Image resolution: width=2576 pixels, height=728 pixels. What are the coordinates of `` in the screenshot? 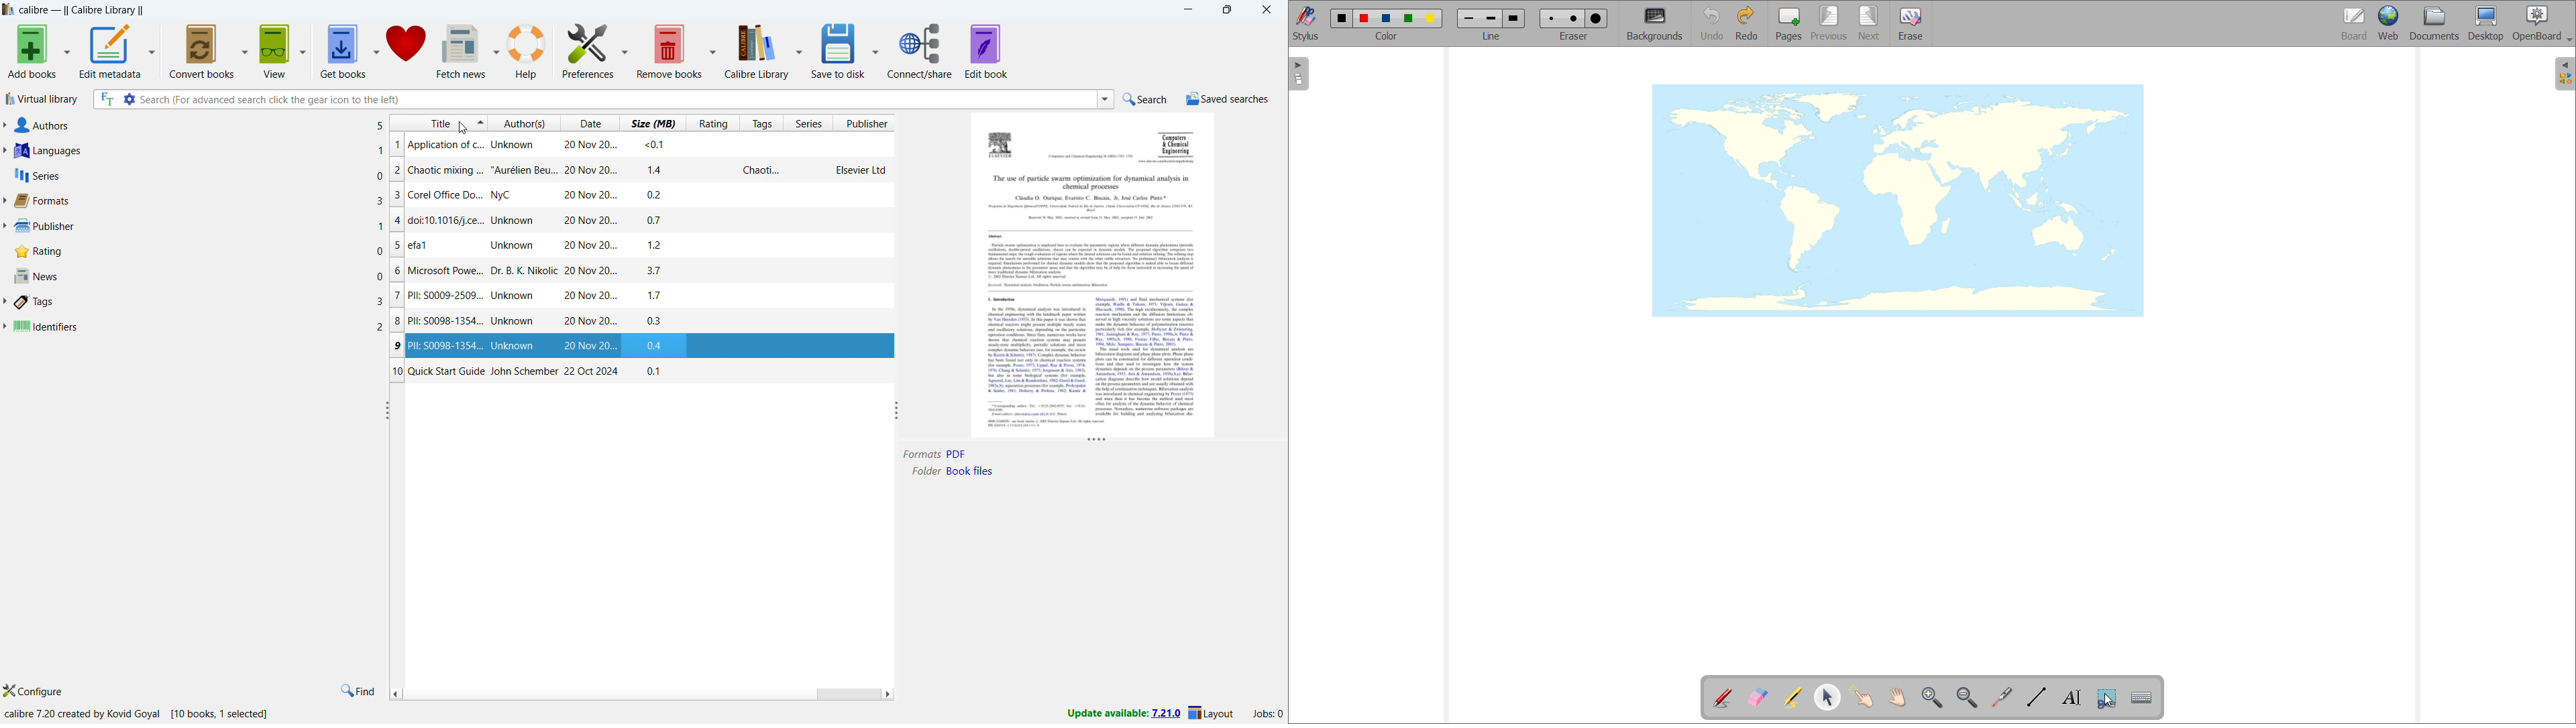 It's located at (1089, 182).